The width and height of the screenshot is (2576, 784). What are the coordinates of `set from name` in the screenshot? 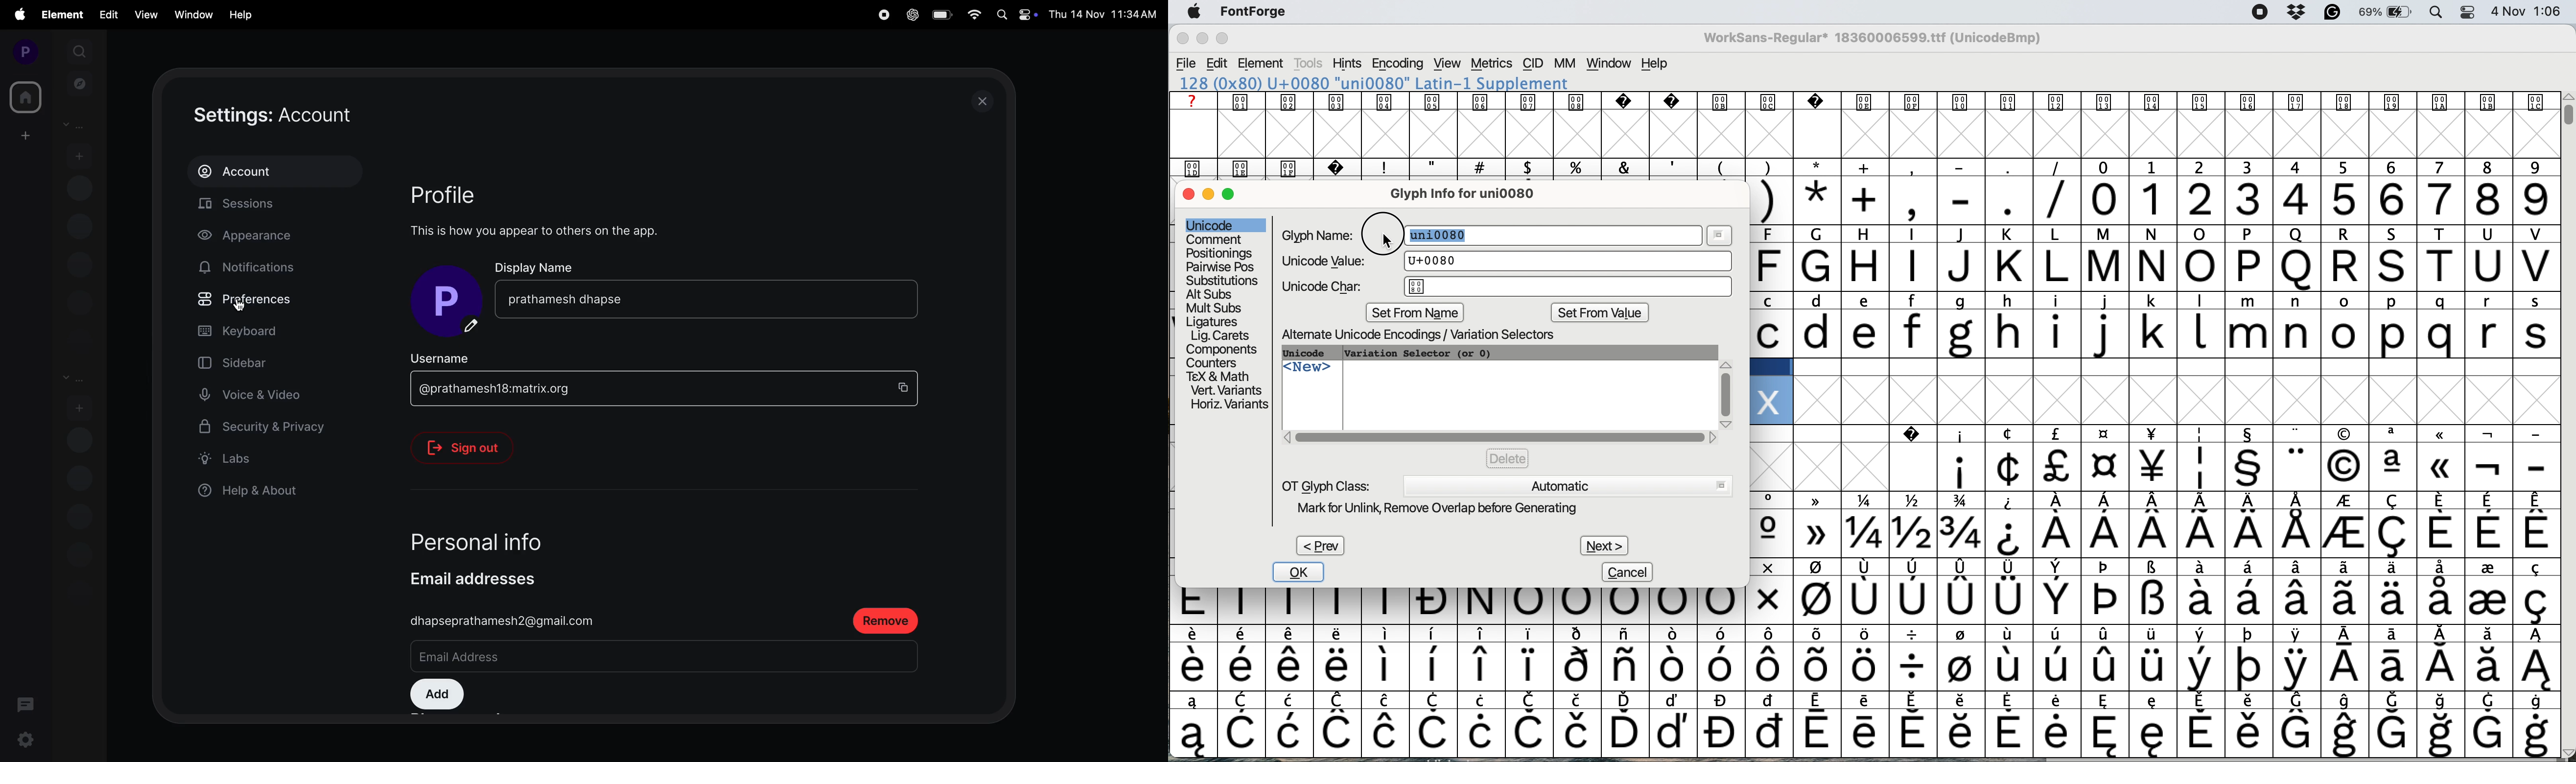 It's located at (1417, 312).